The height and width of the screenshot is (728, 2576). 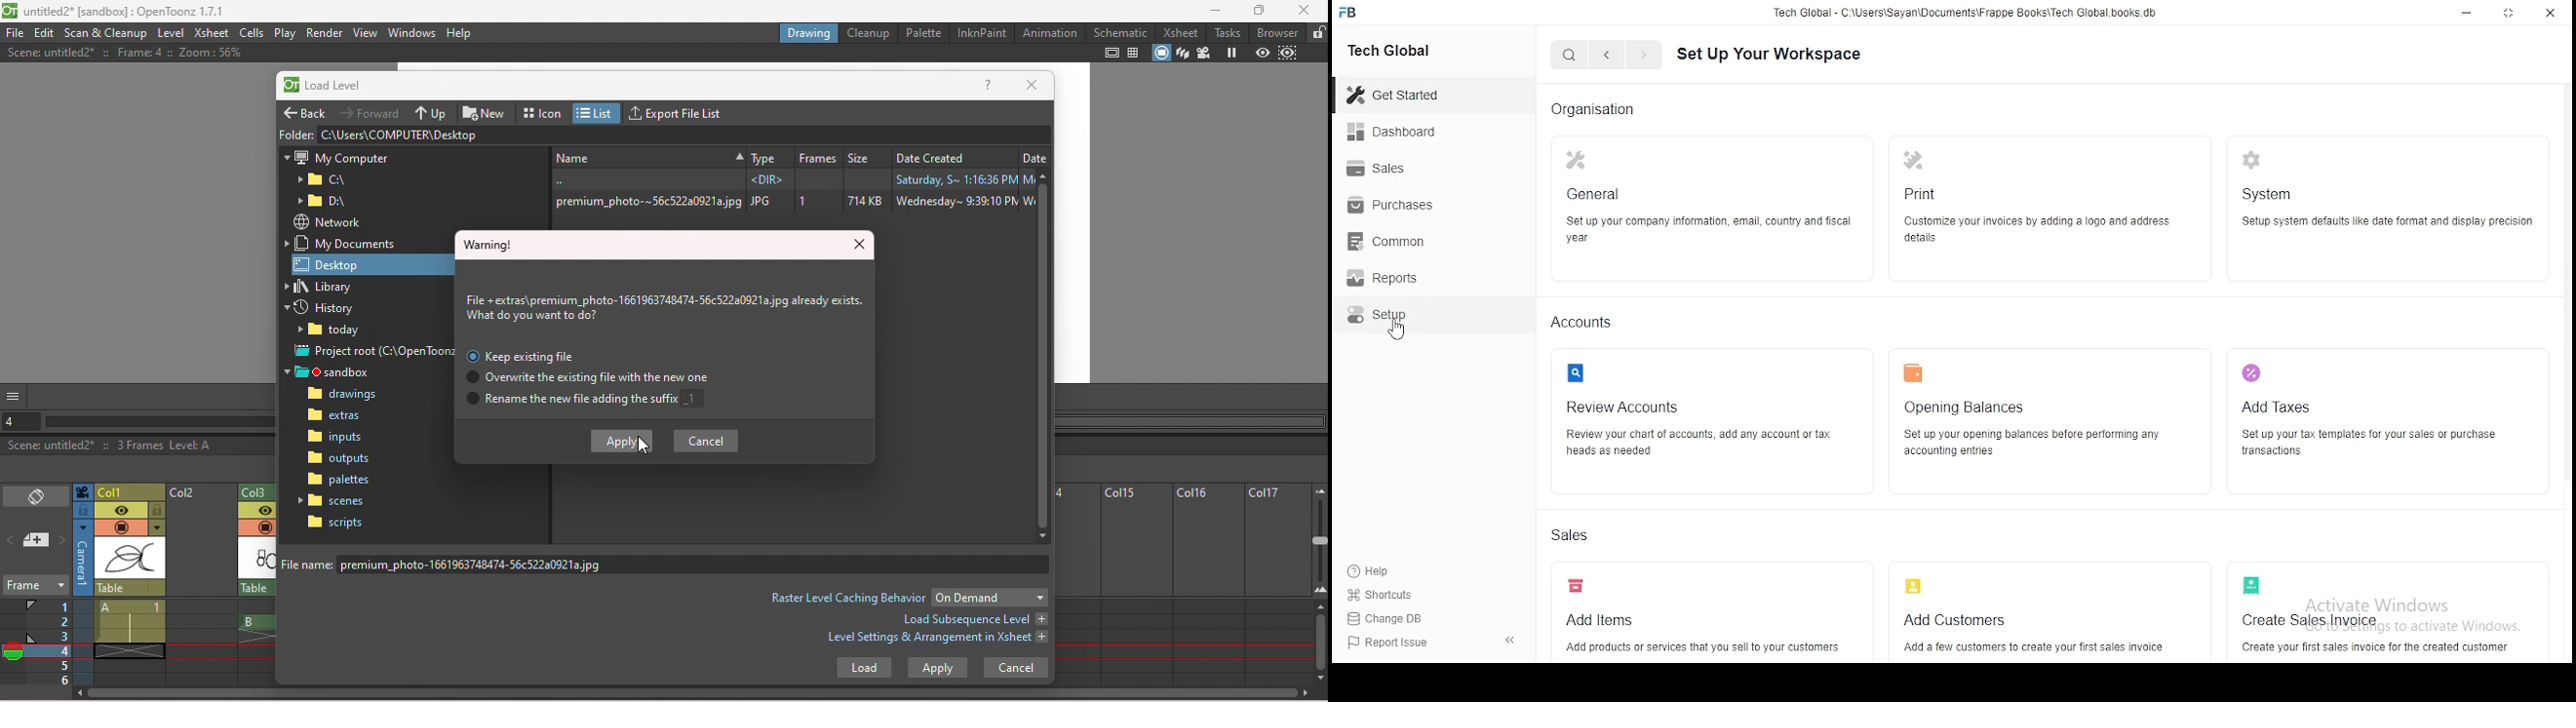 What do you see at coordinates (2382, 611) in the screenshot?
I see `Create sales invoice` at bounding box center [2382, 611].